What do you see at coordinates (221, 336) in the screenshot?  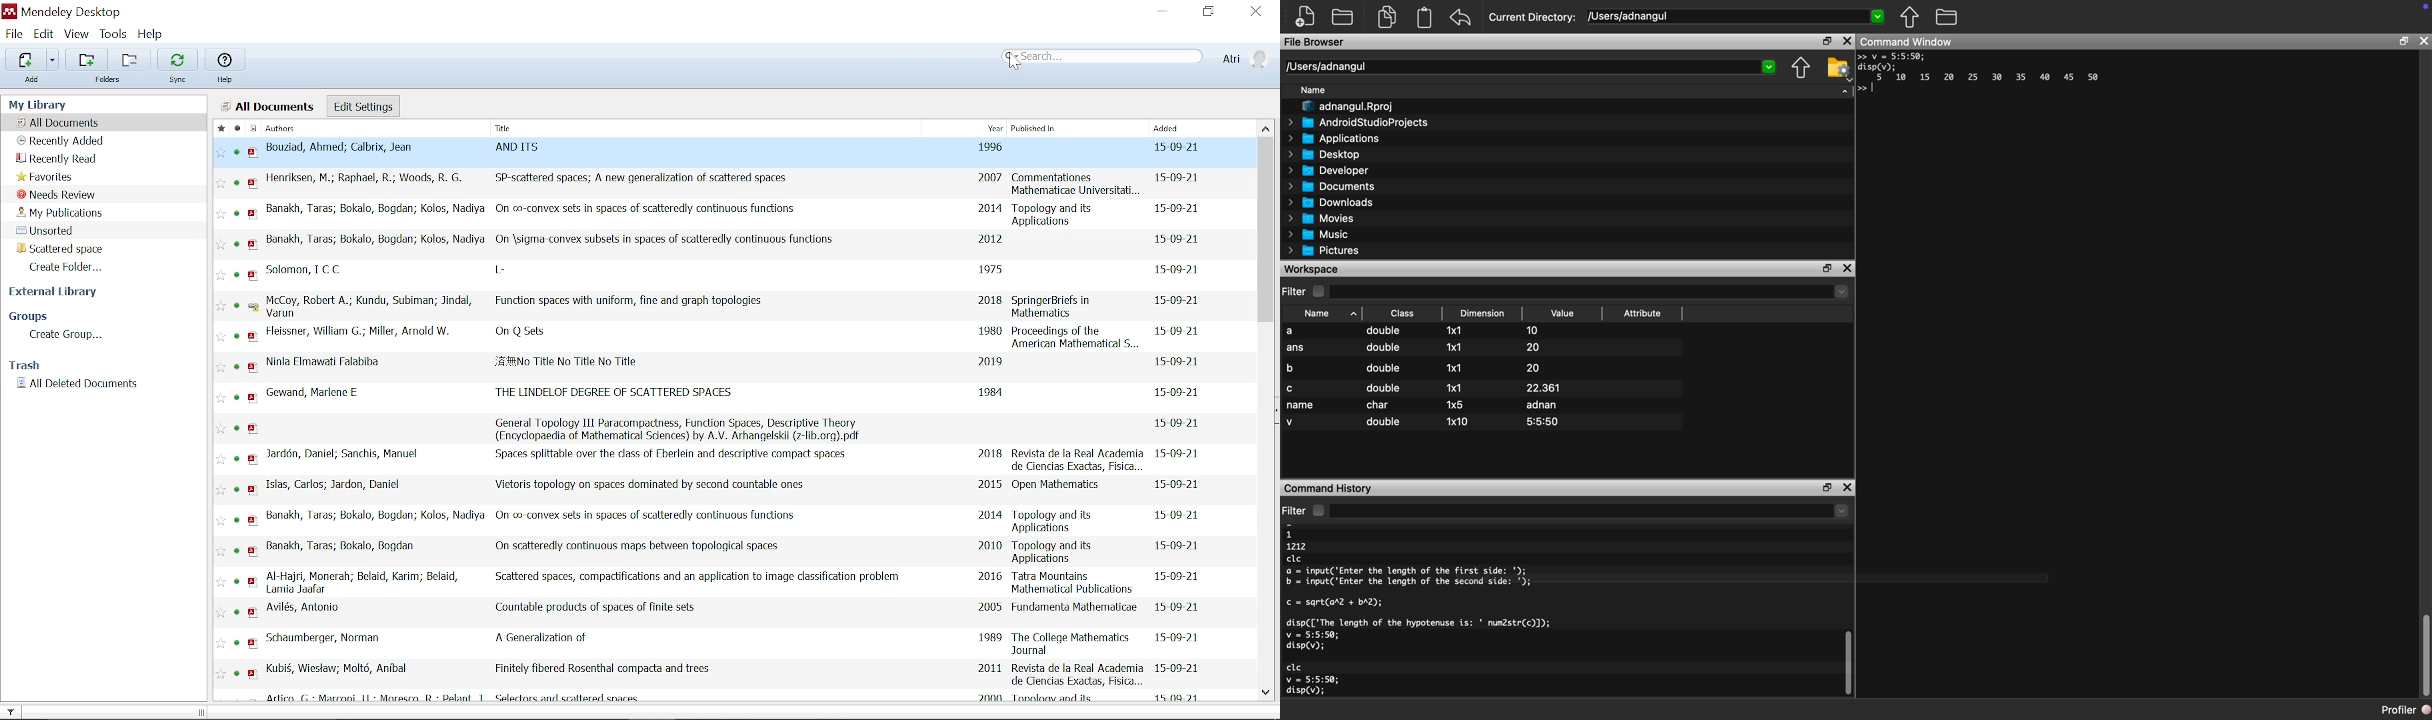 I see `Add to favorite` at bounding box center [221, 336].